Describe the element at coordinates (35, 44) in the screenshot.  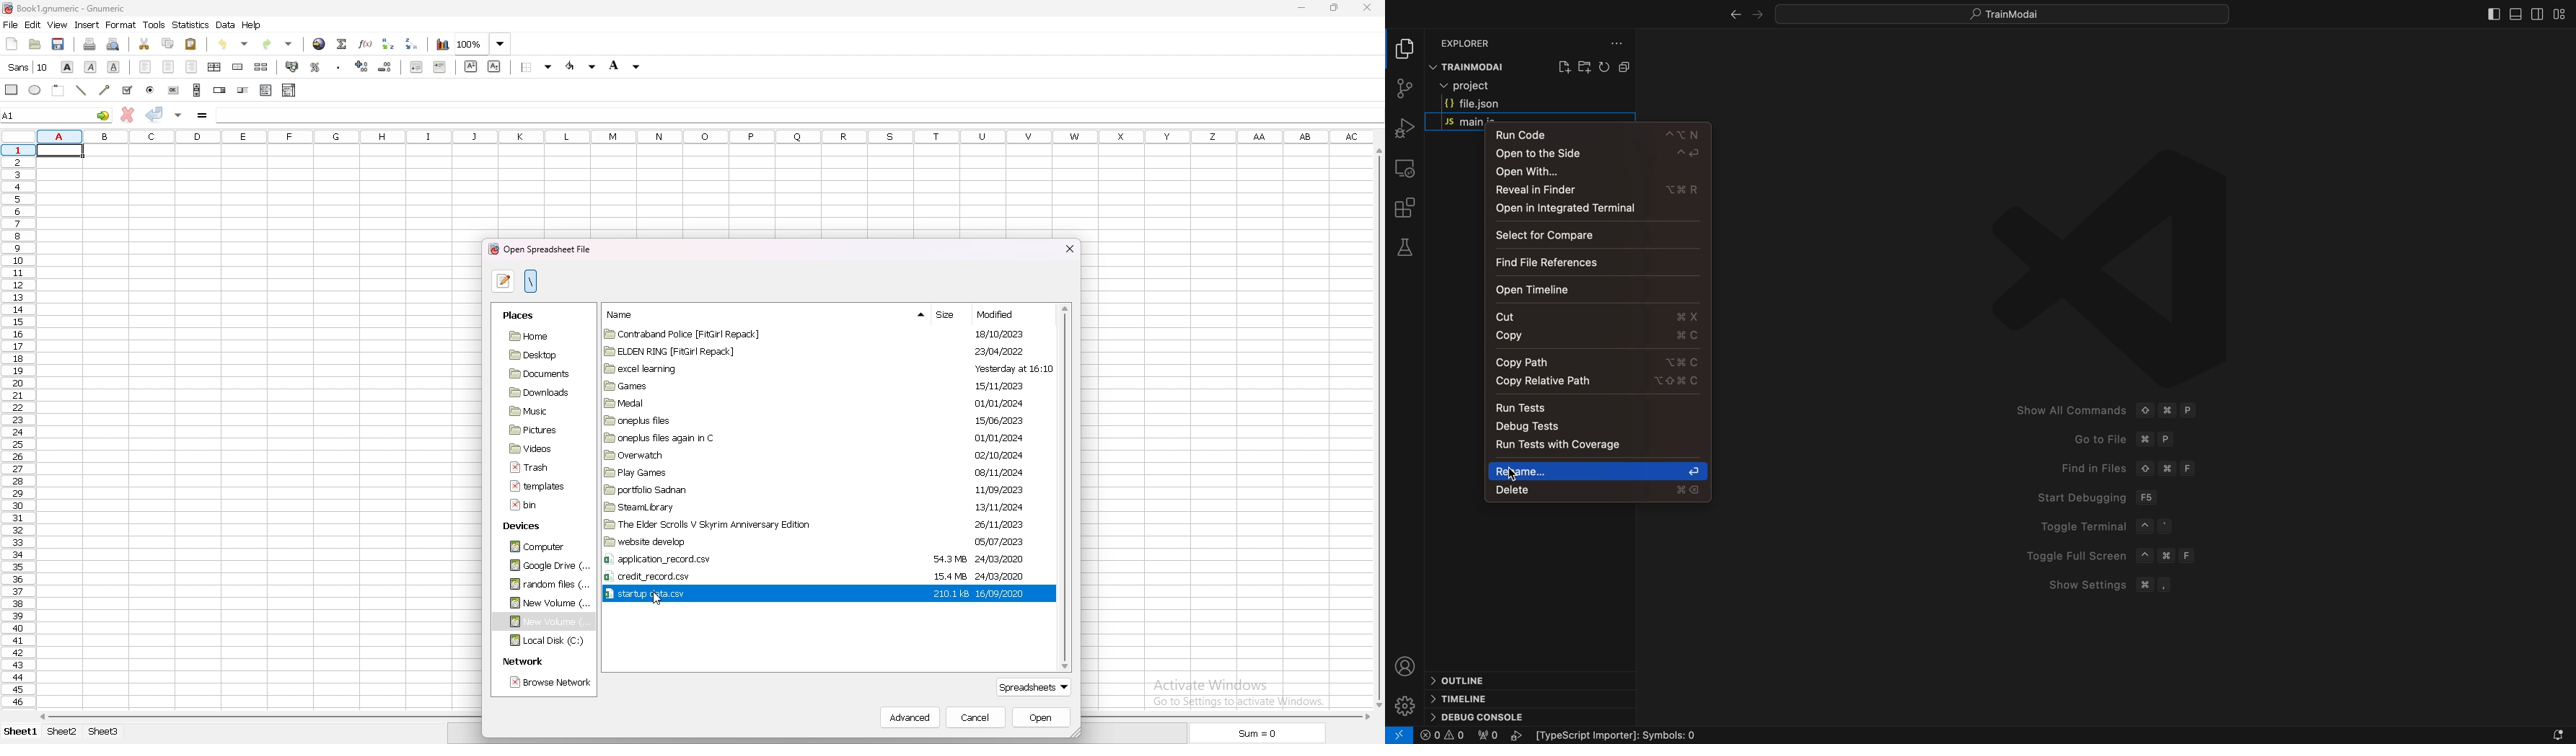
I see `open` at that location.